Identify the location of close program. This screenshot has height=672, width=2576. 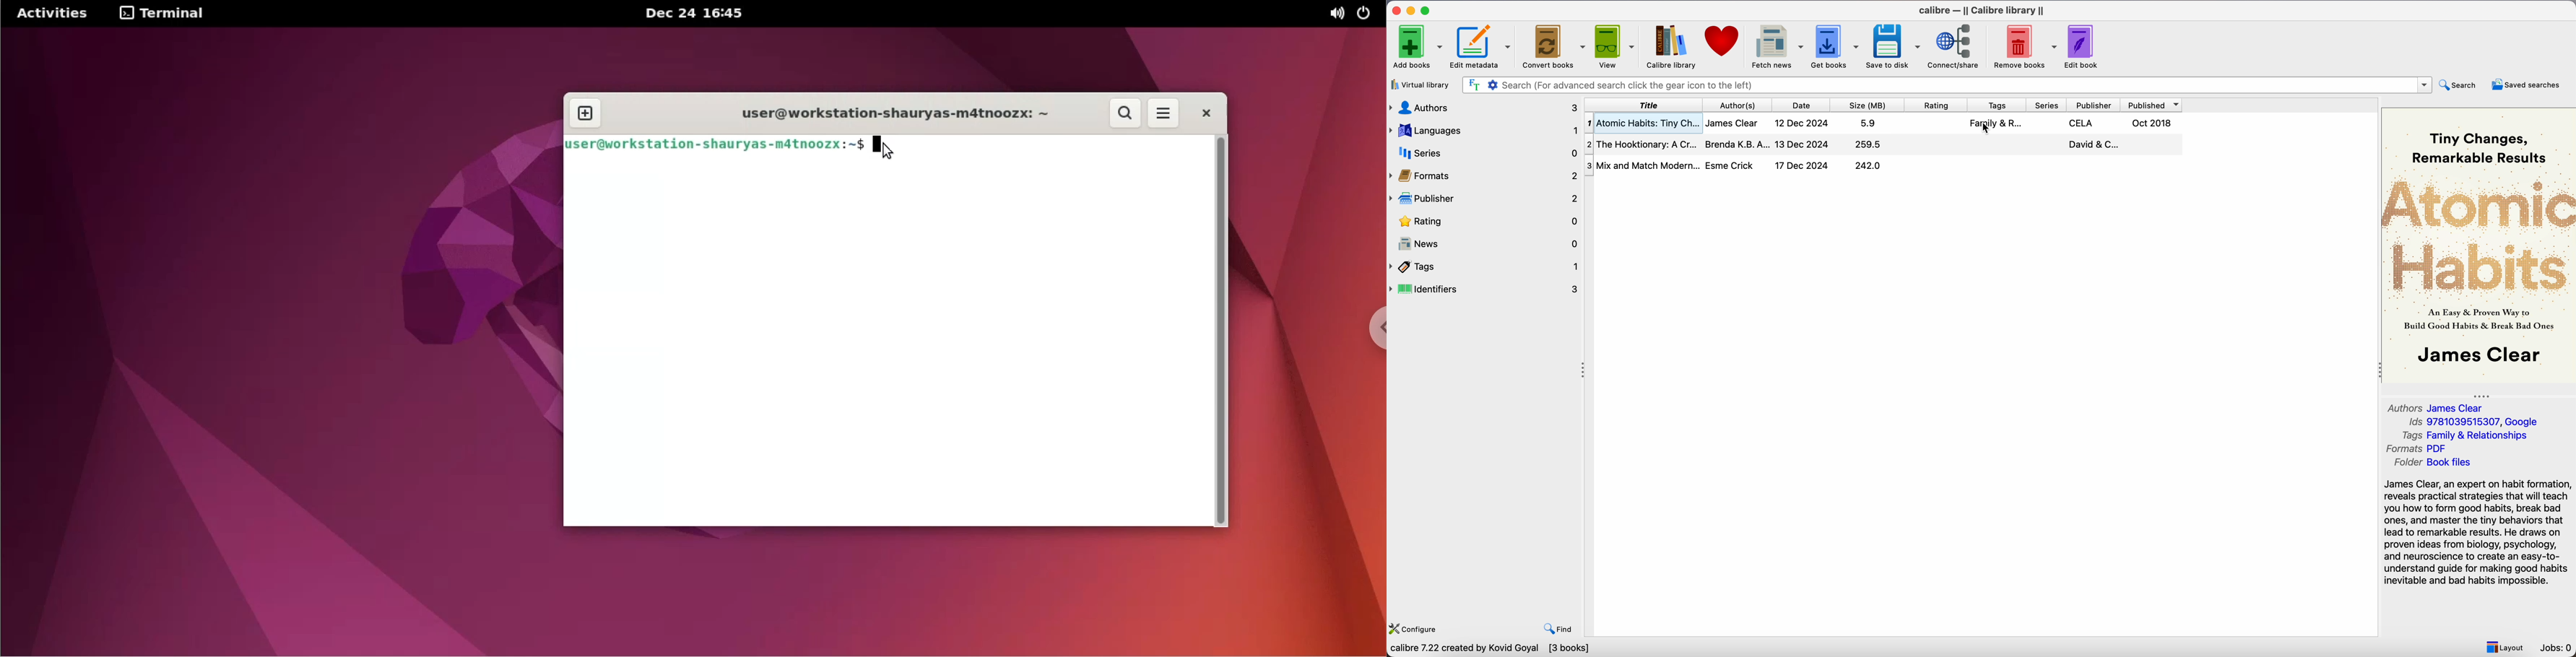
(1396, 10).